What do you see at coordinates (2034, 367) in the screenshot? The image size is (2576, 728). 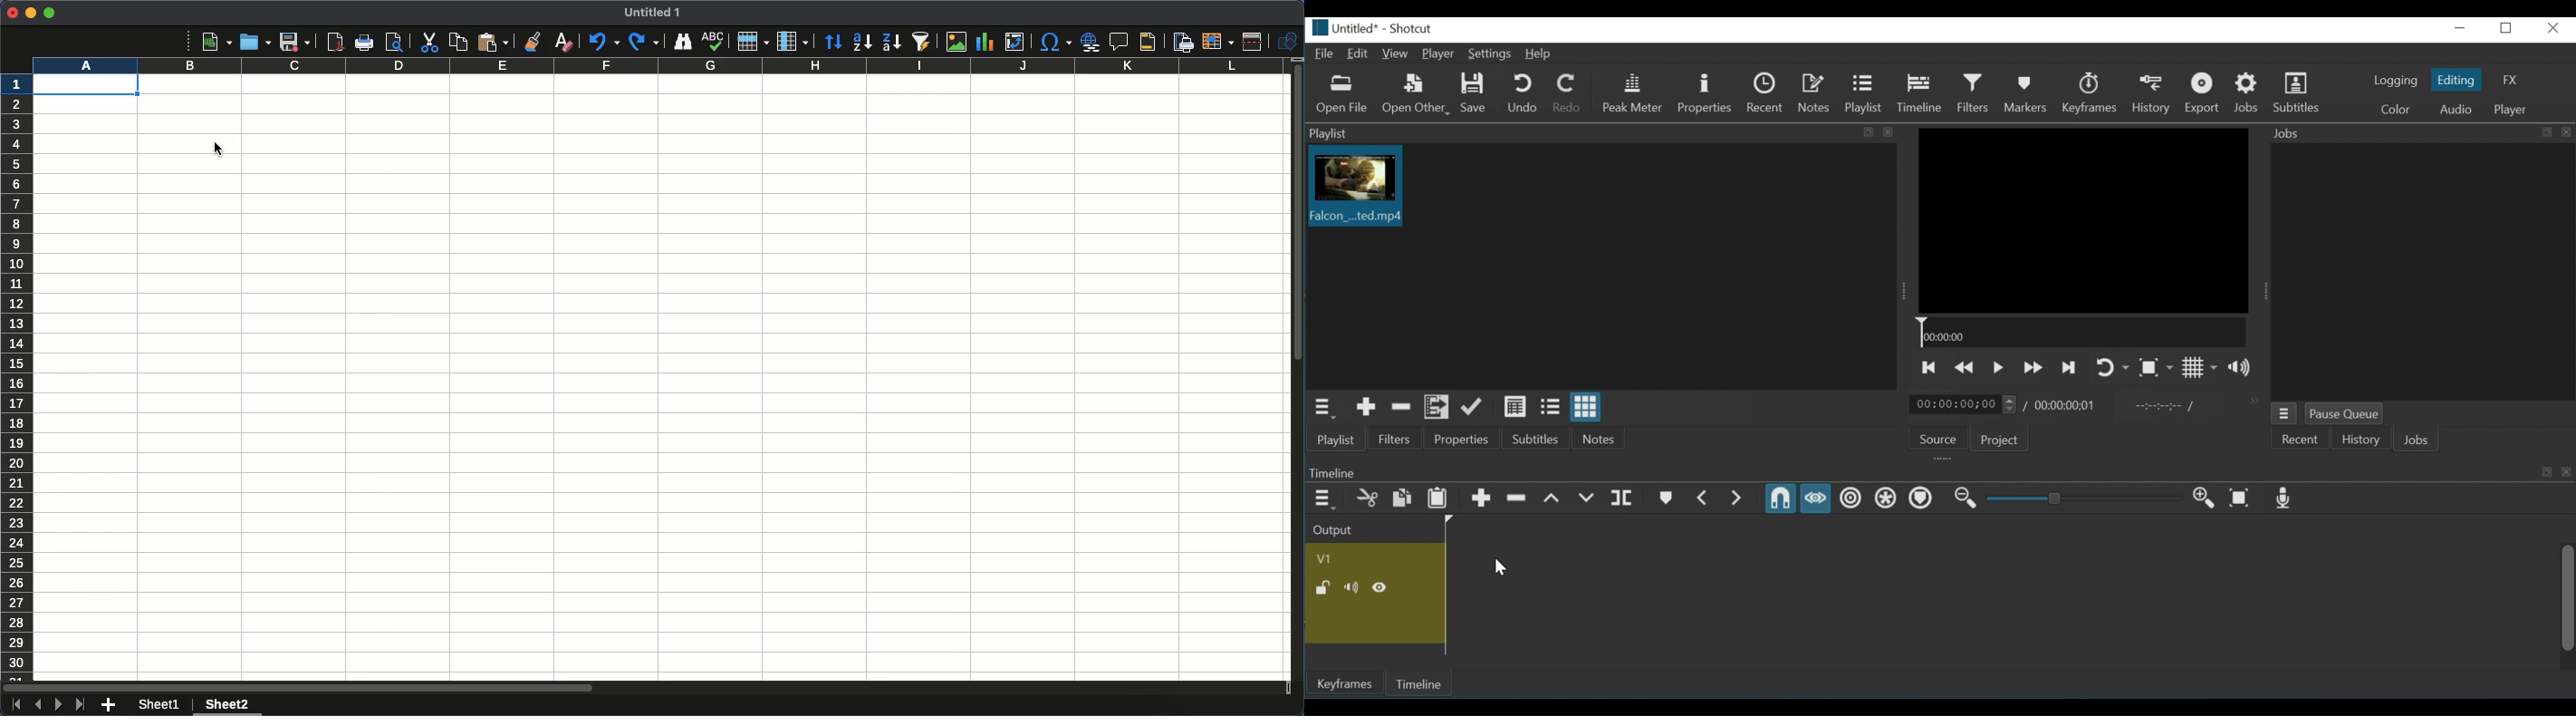 I see `Play quickly forward` at bounding box center [2034, 367].